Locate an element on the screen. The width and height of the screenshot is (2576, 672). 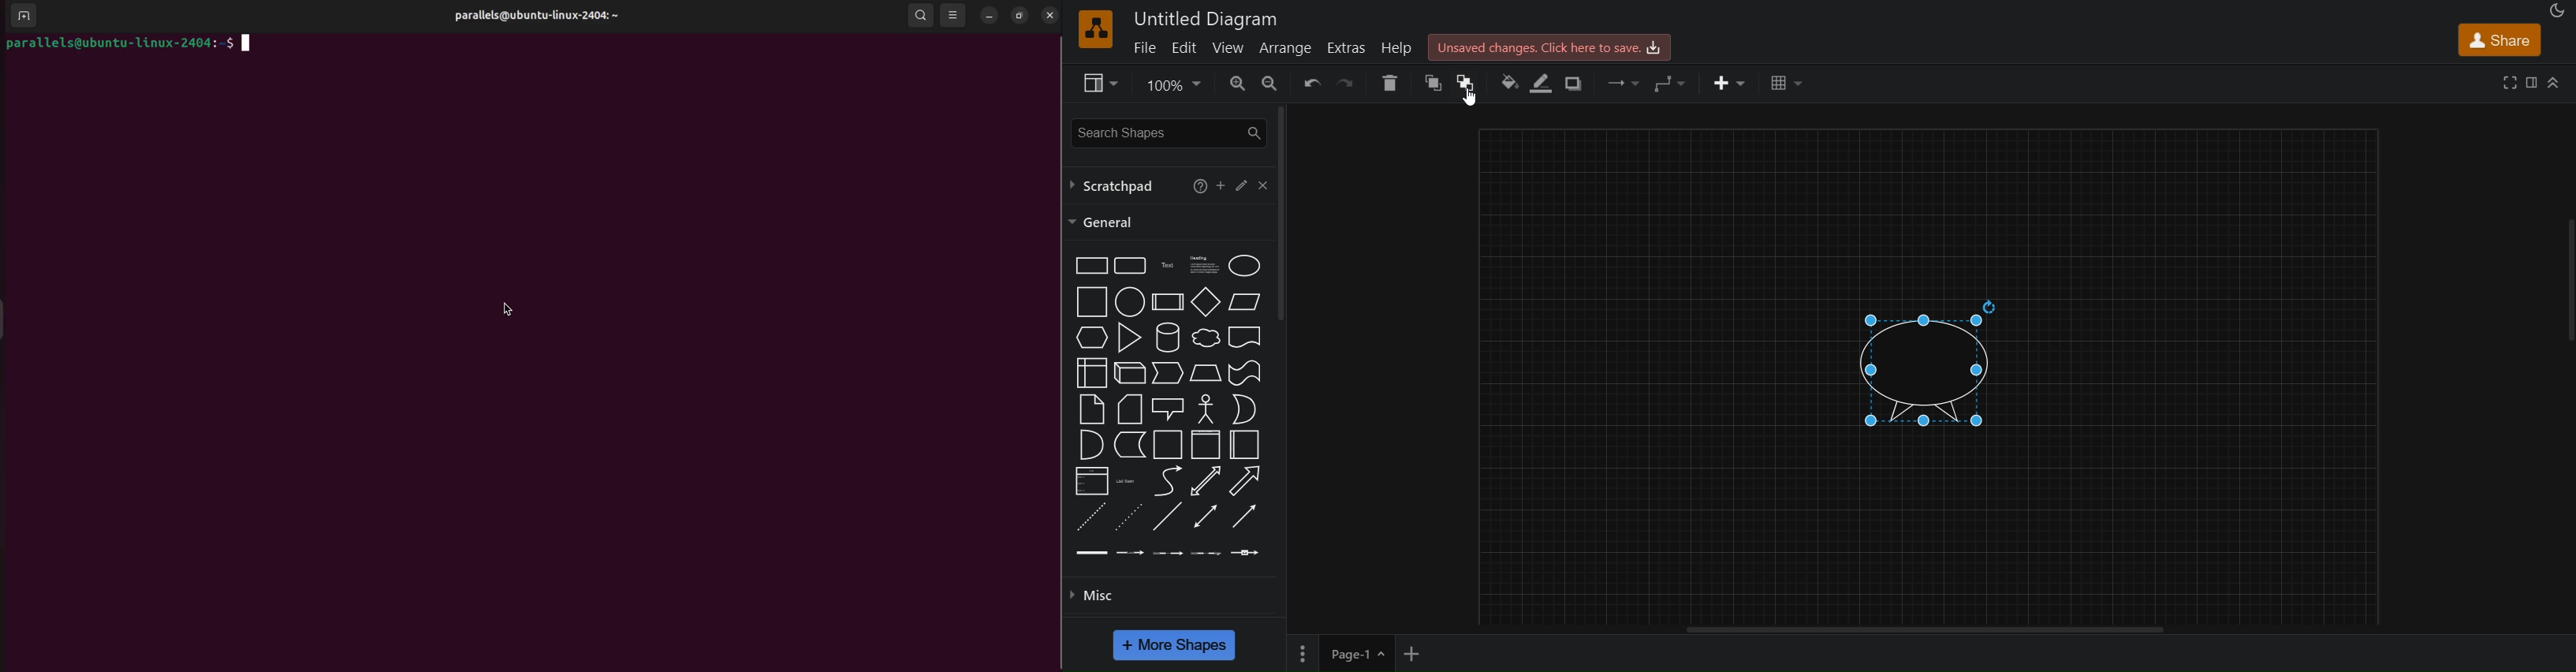
circle is located at coordinates (1130, 302).